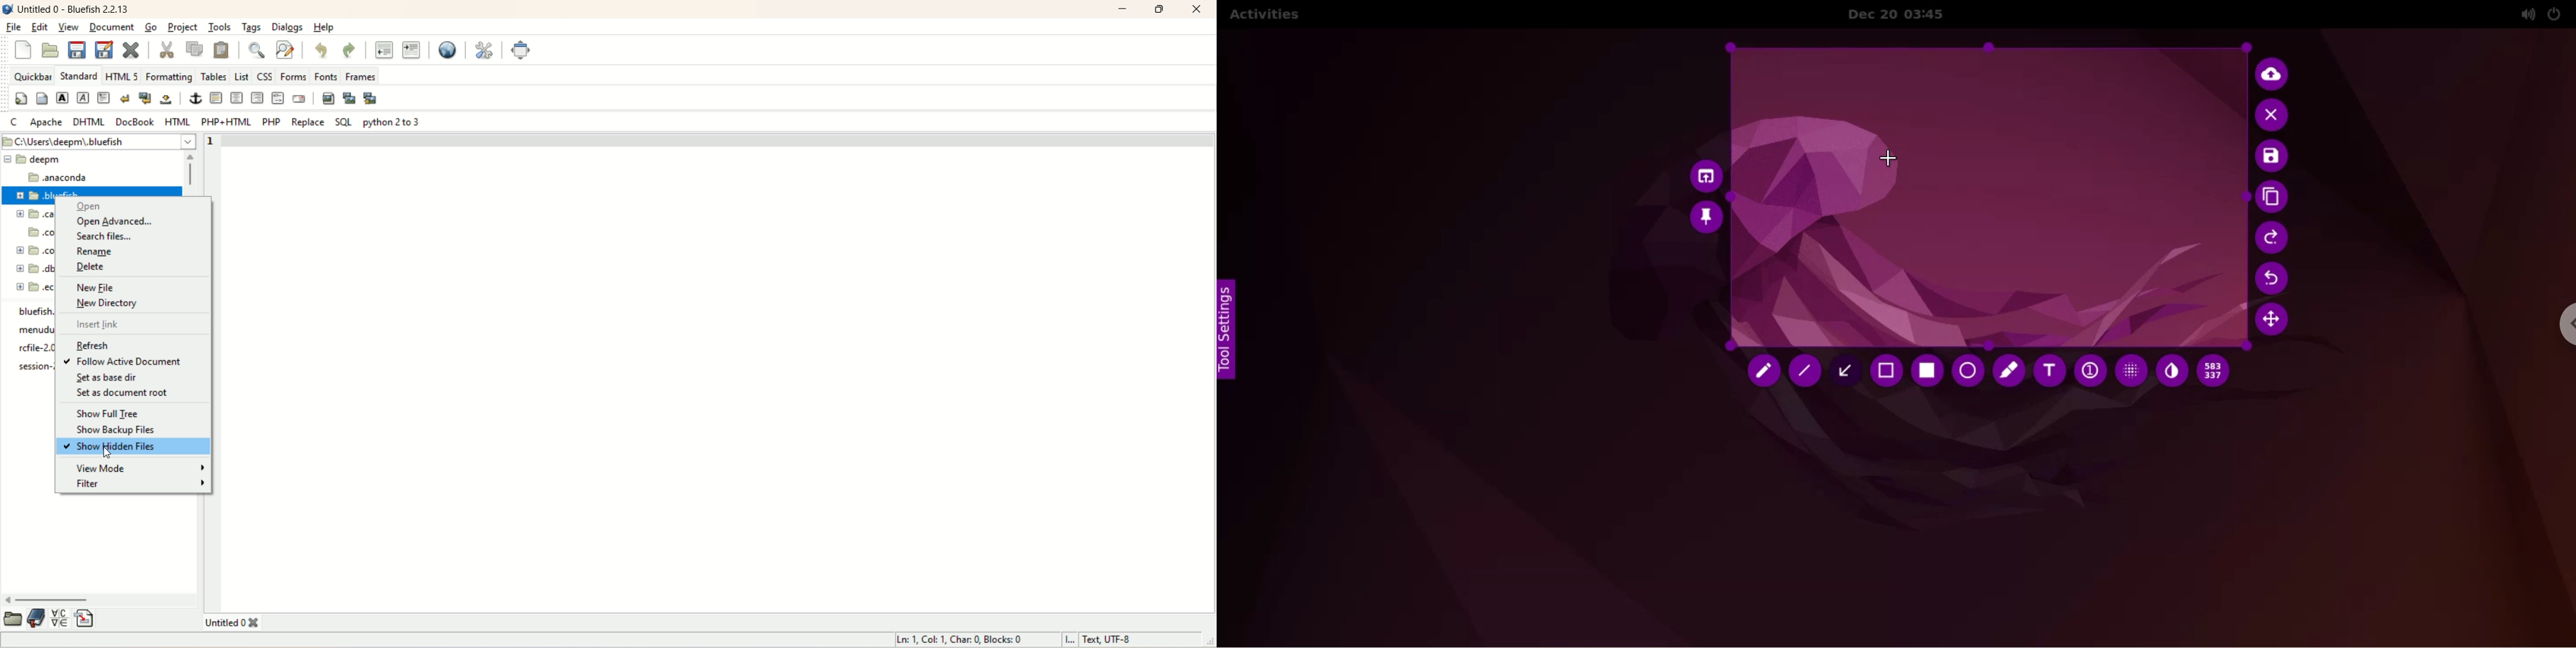 This screenshot has width=2576, height=672. What do you see at coordinates (2276, 323) in the screenshot?
I see `move selection` at bounding box center [2276, 323].